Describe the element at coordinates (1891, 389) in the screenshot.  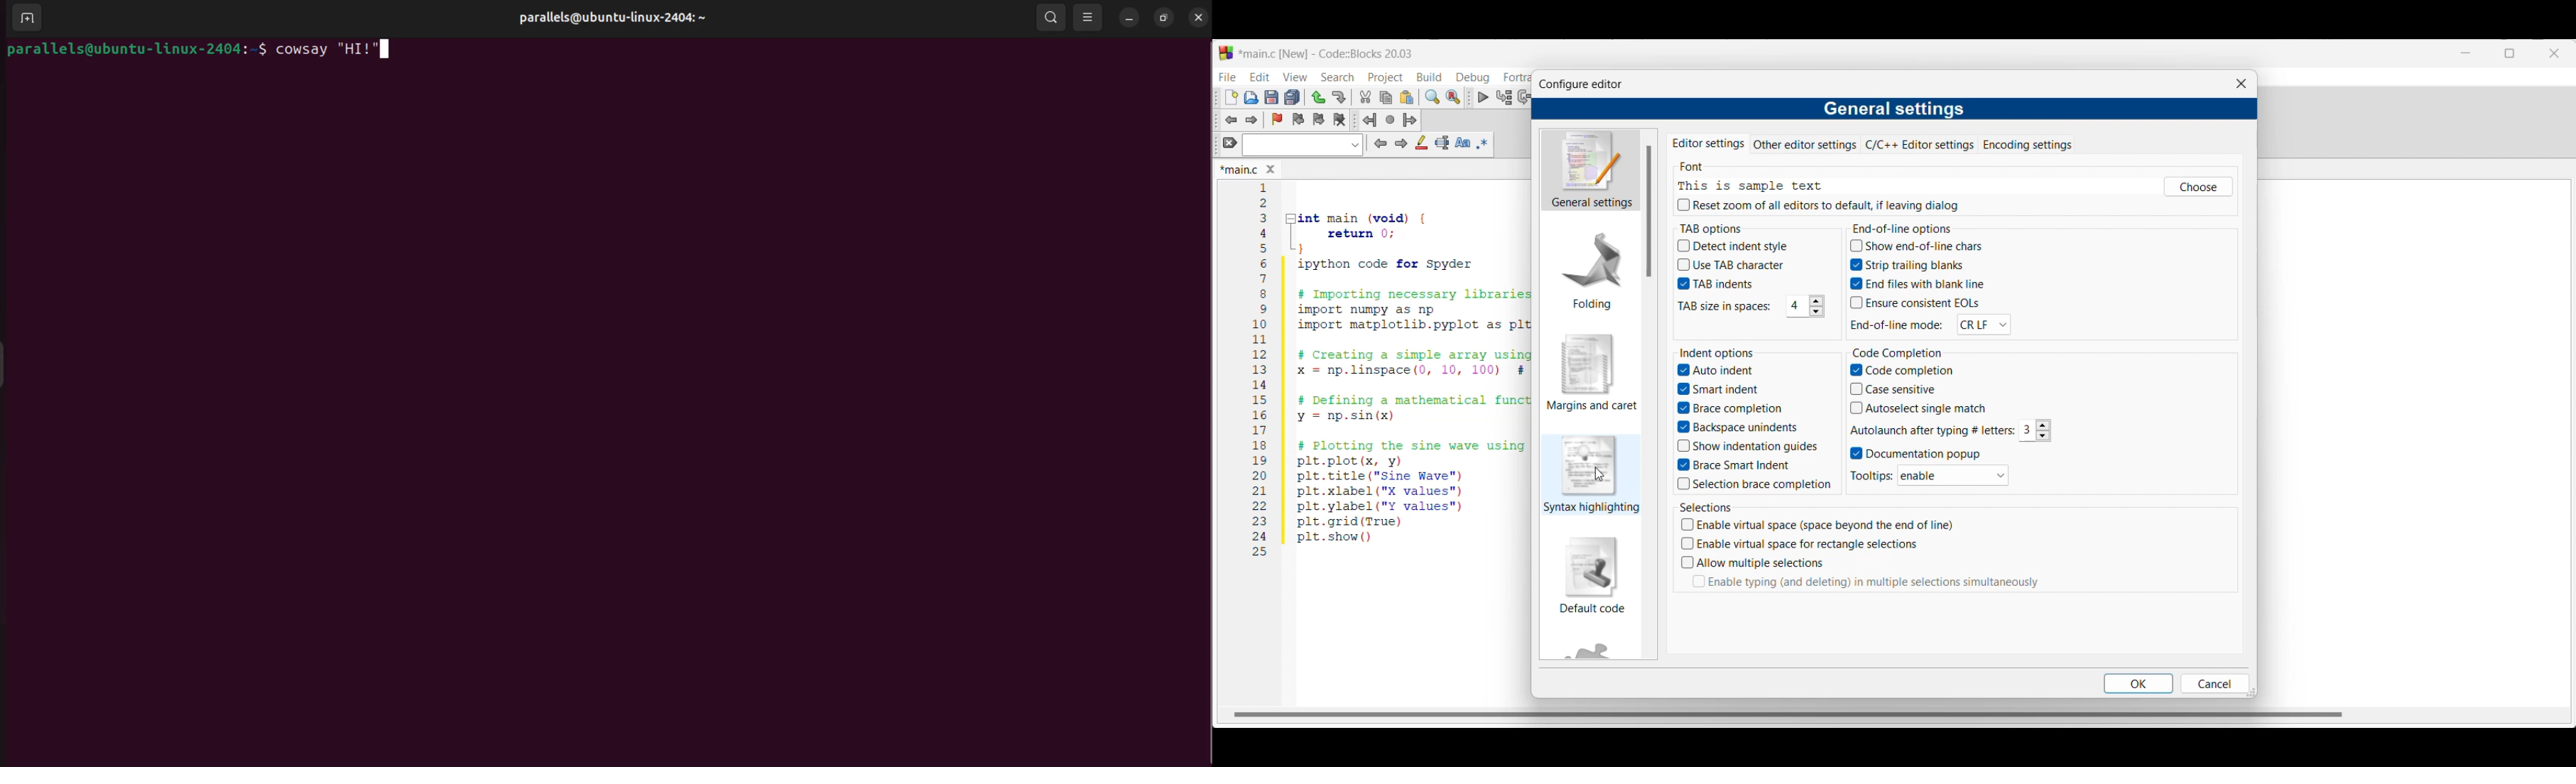
I see `Case sensitive` at that location.